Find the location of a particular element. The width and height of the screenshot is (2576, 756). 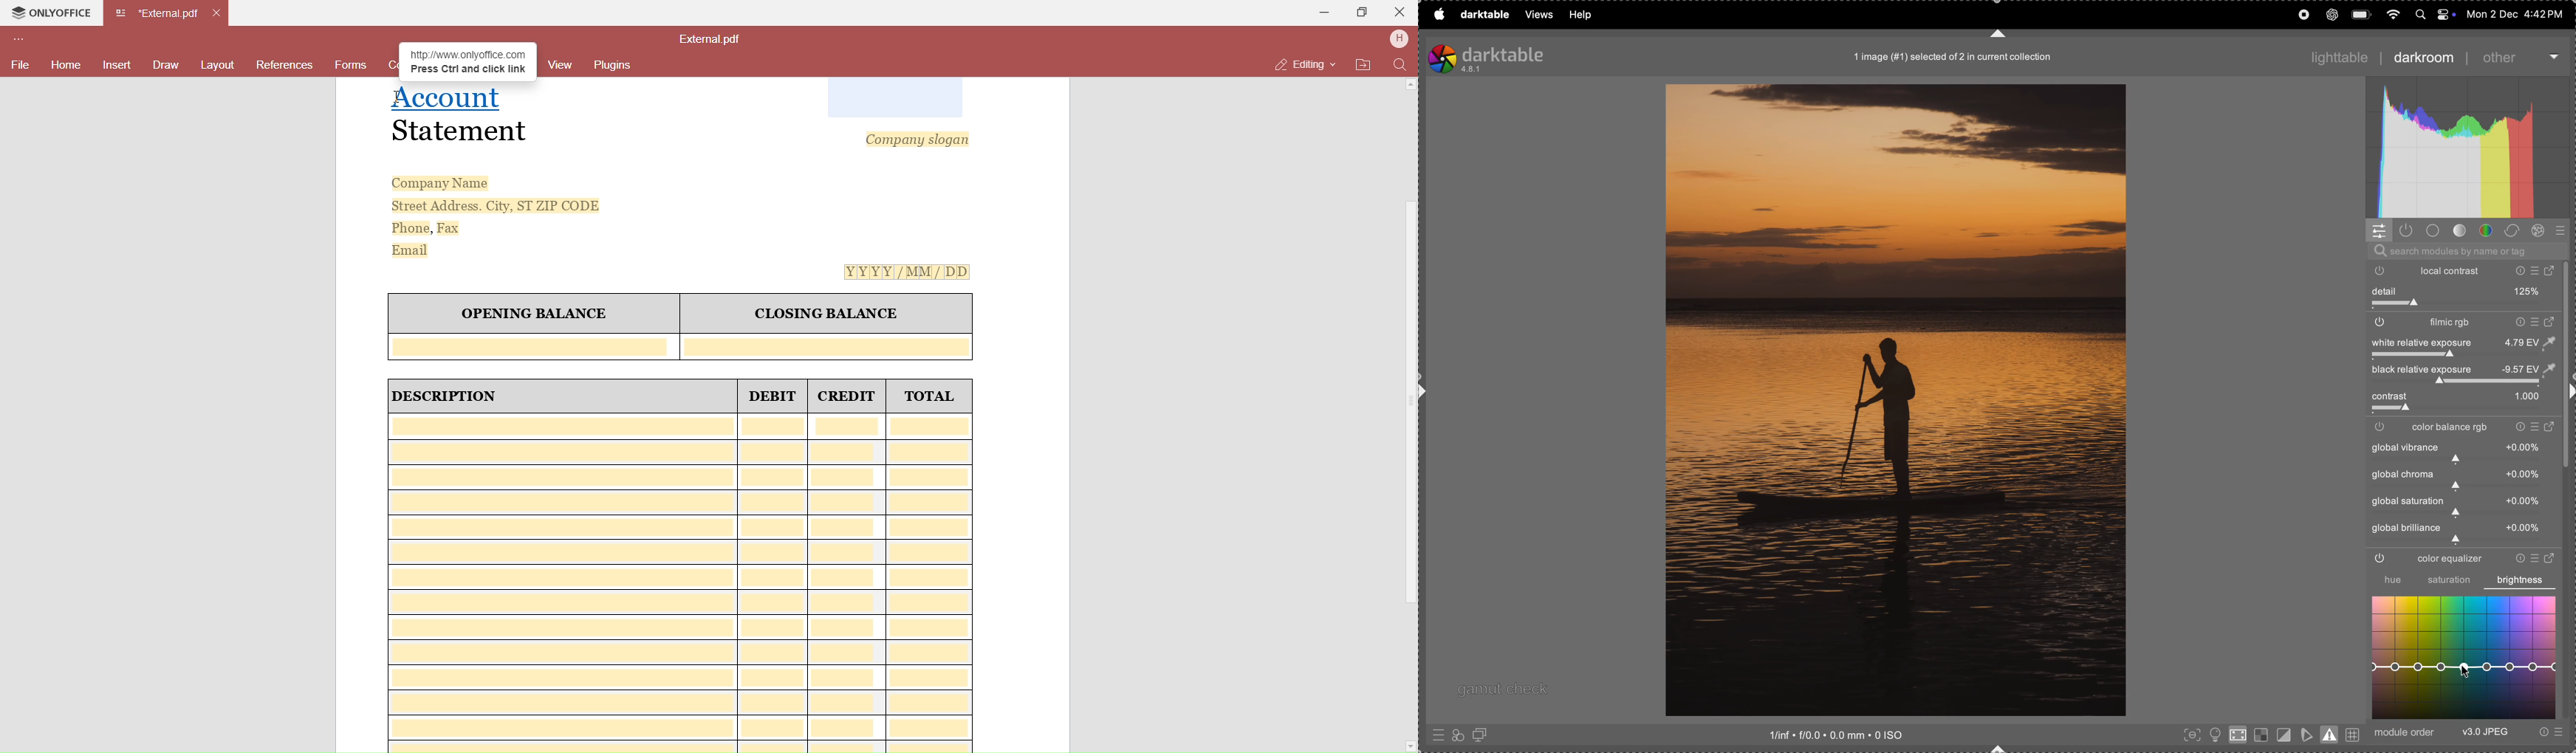

detail is located at coordinates (2465, 291).